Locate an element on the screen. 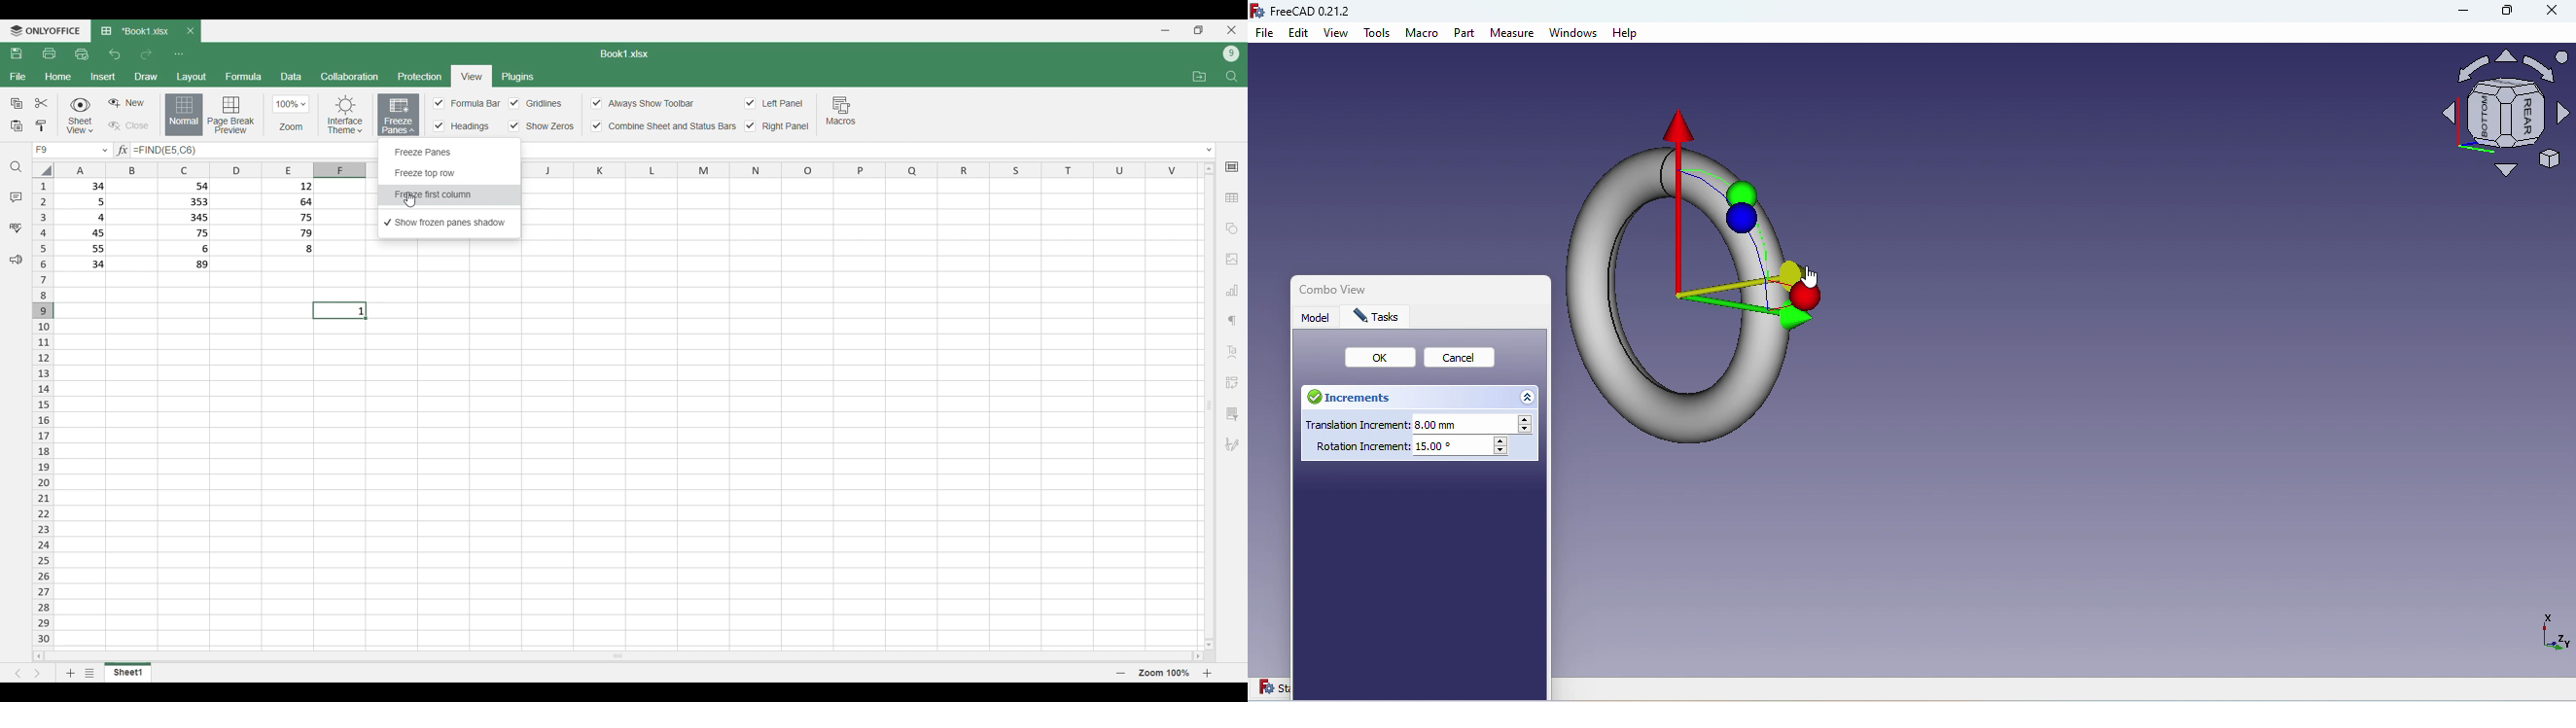 Image resolution: width=2576 pixels, height=728 pixels. Current sheet: sheet1 is located at coordinates (130, 673).